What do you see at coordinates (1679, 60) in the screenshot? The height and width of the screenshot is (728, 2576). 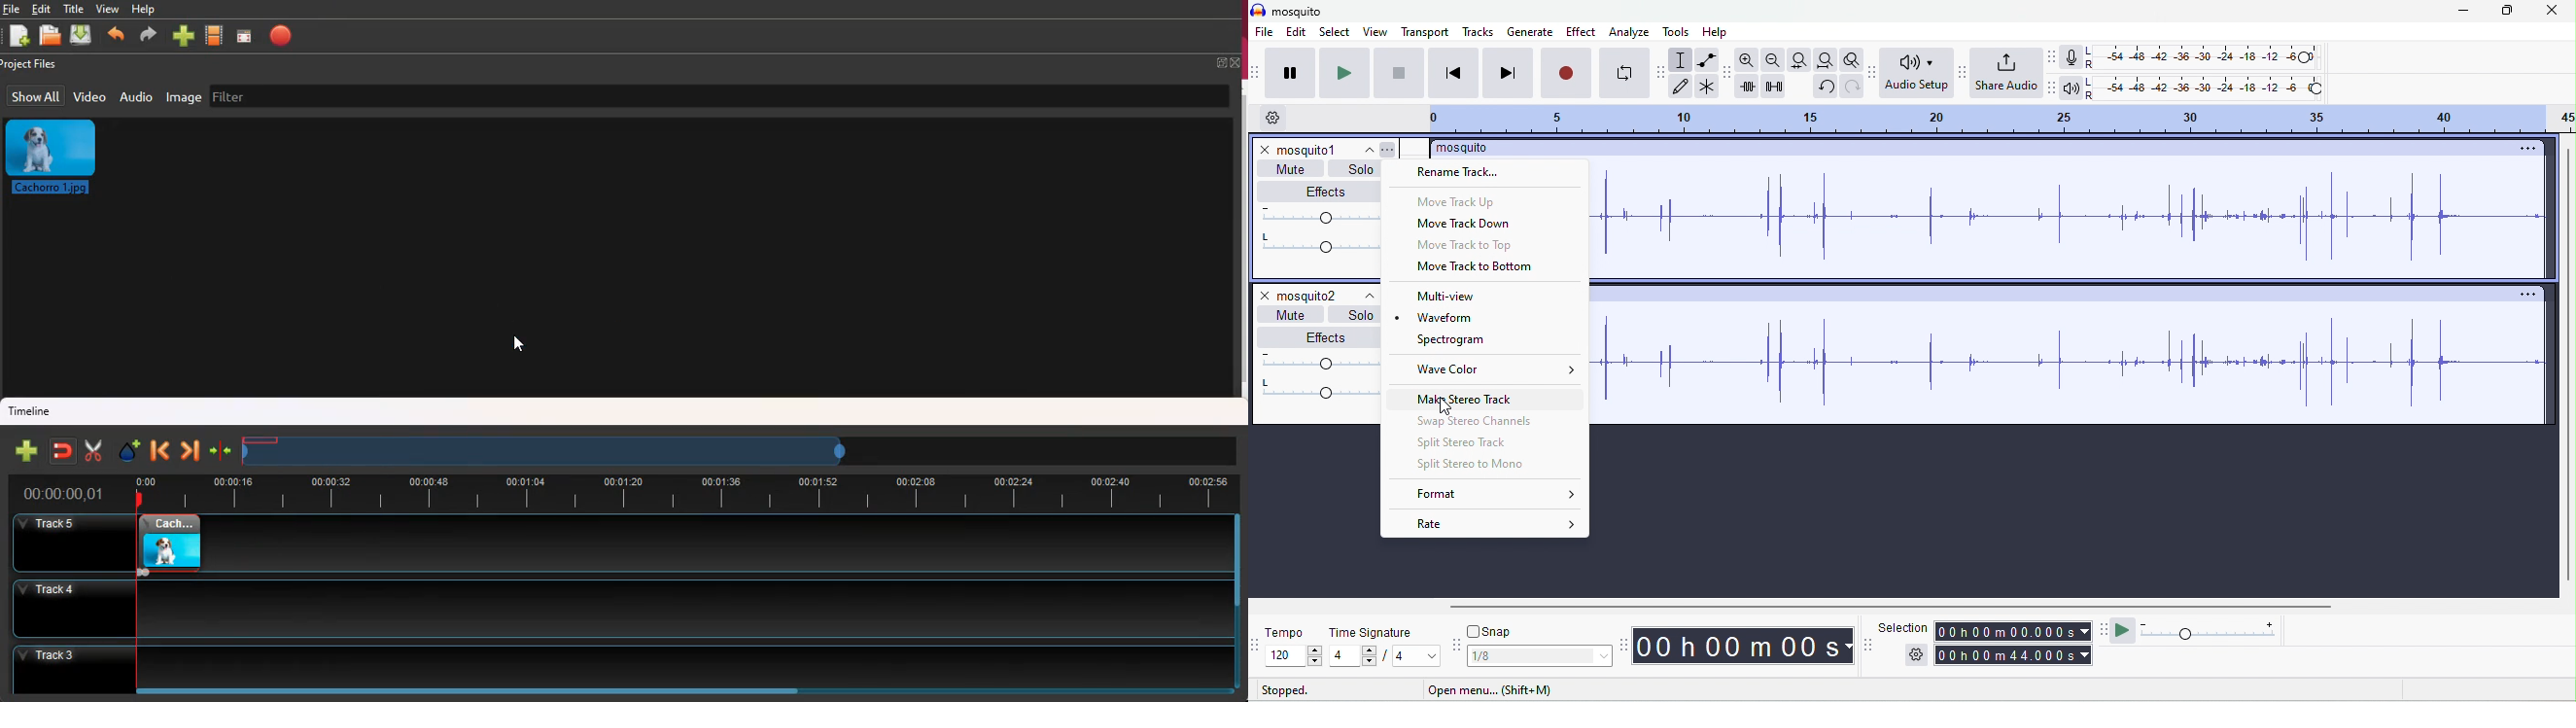 I see `selection` at bounding box center [1679, 60].